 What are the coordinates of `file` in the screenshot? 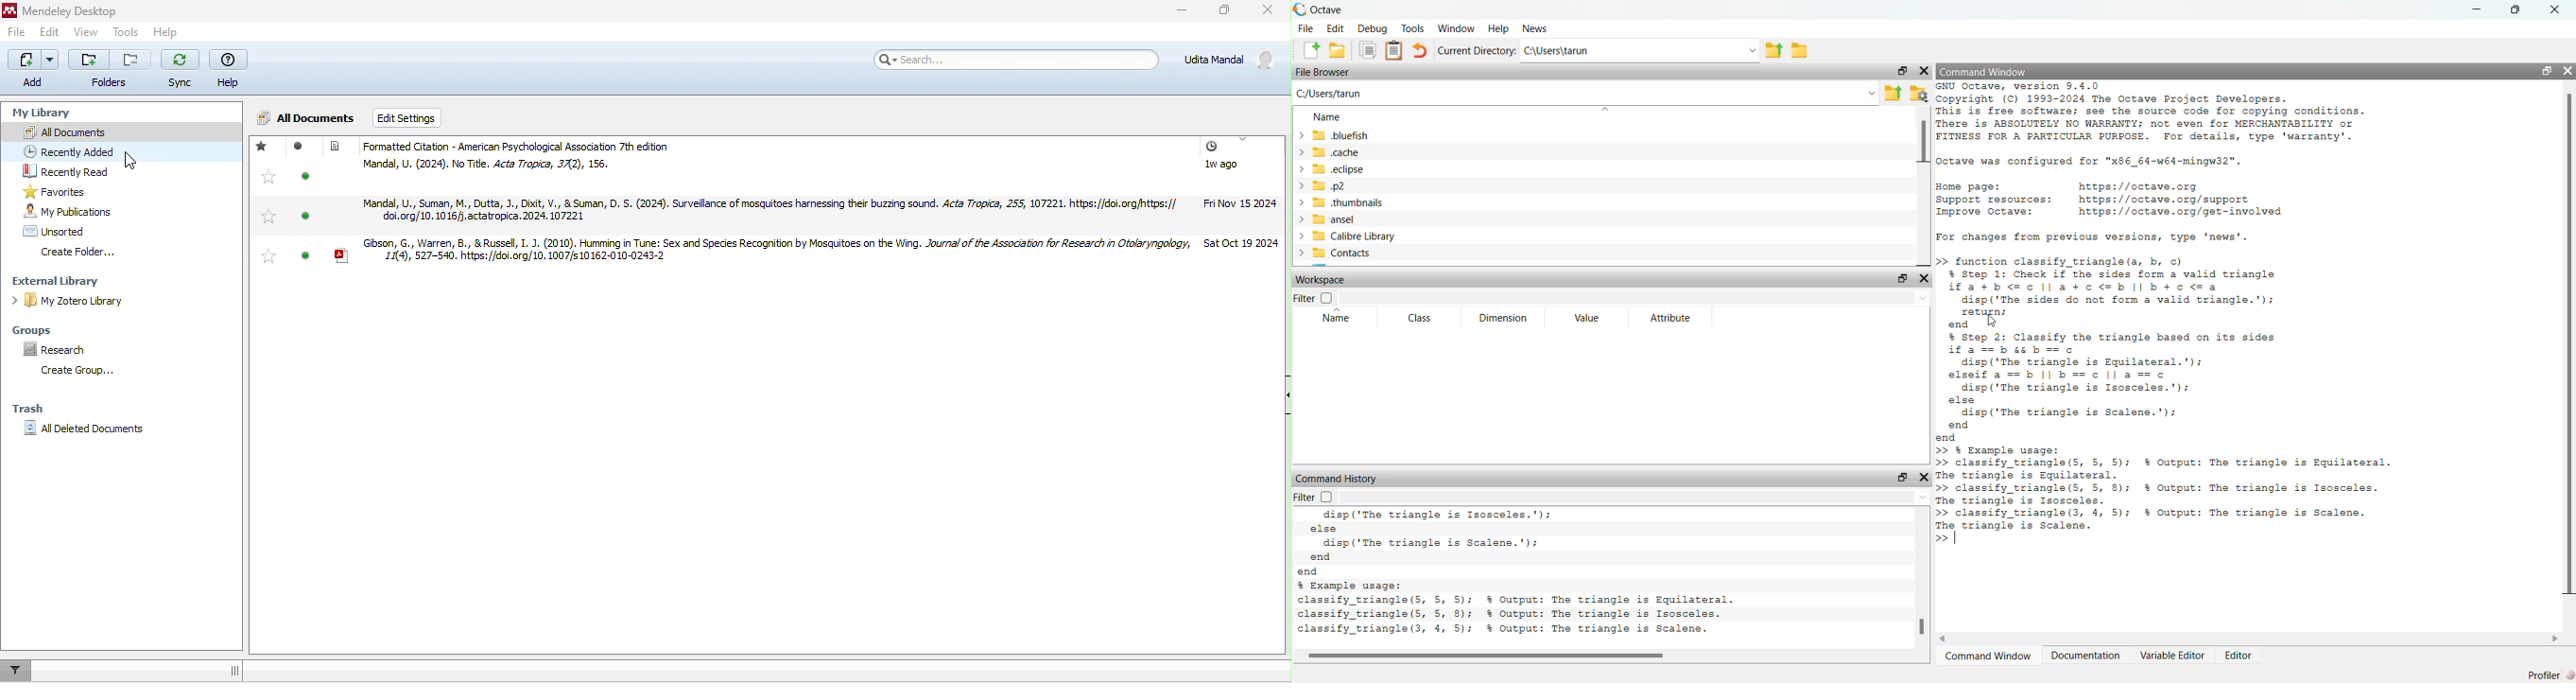 It's located at (18, 33).